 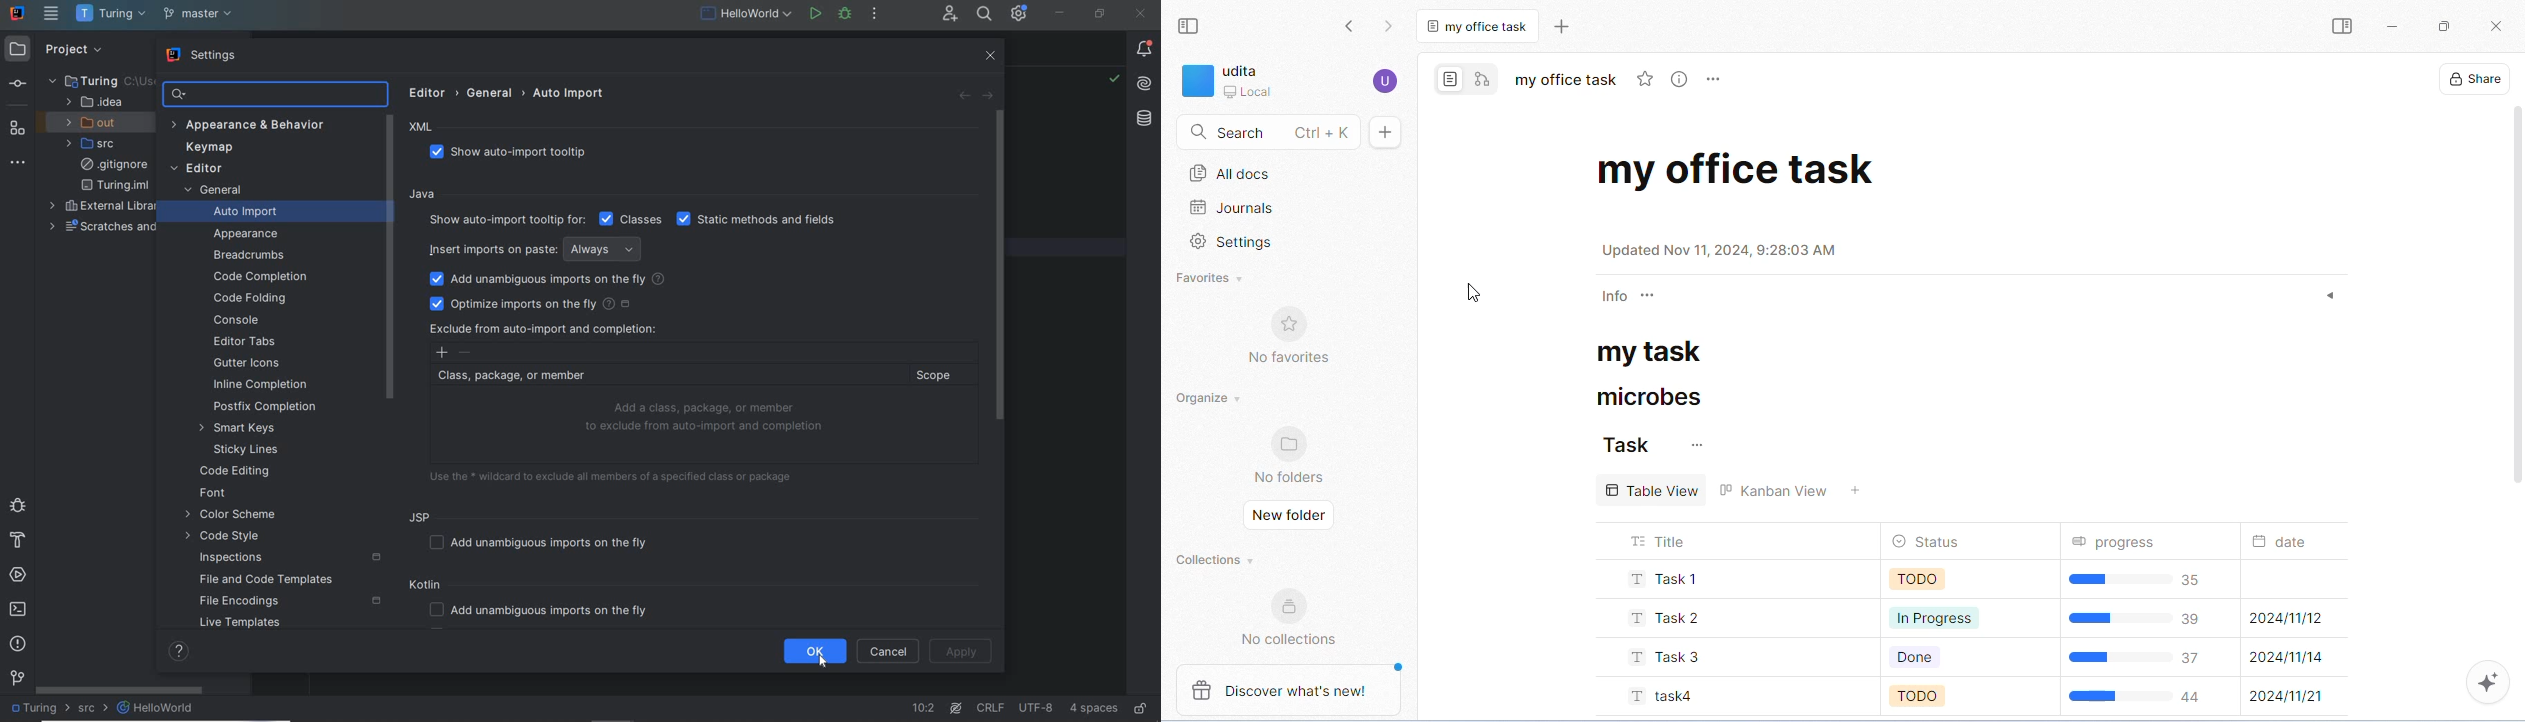 What do you see at coordinates (1652, 488) in the screenshot?
I see `table view` at bounding box center [1652, 488].